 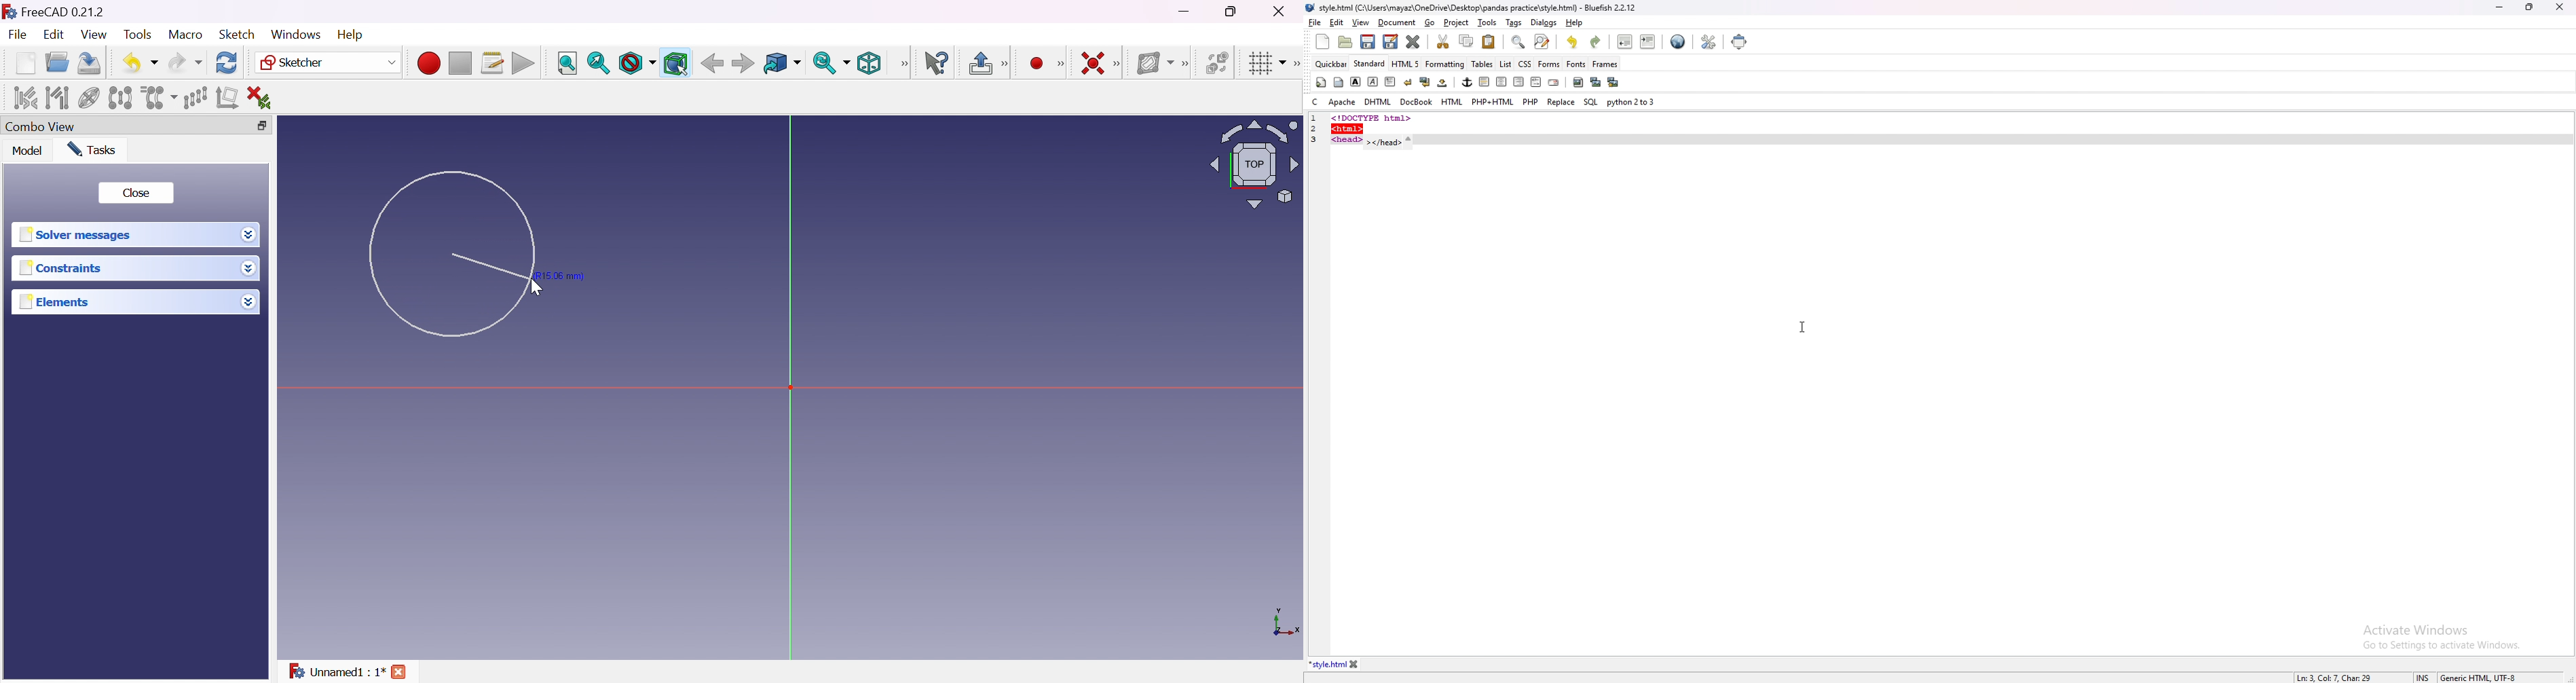 What do you see at coordinates (185, 62) in the screenshot?
I see `Redo` at bounding box center [185, 62].